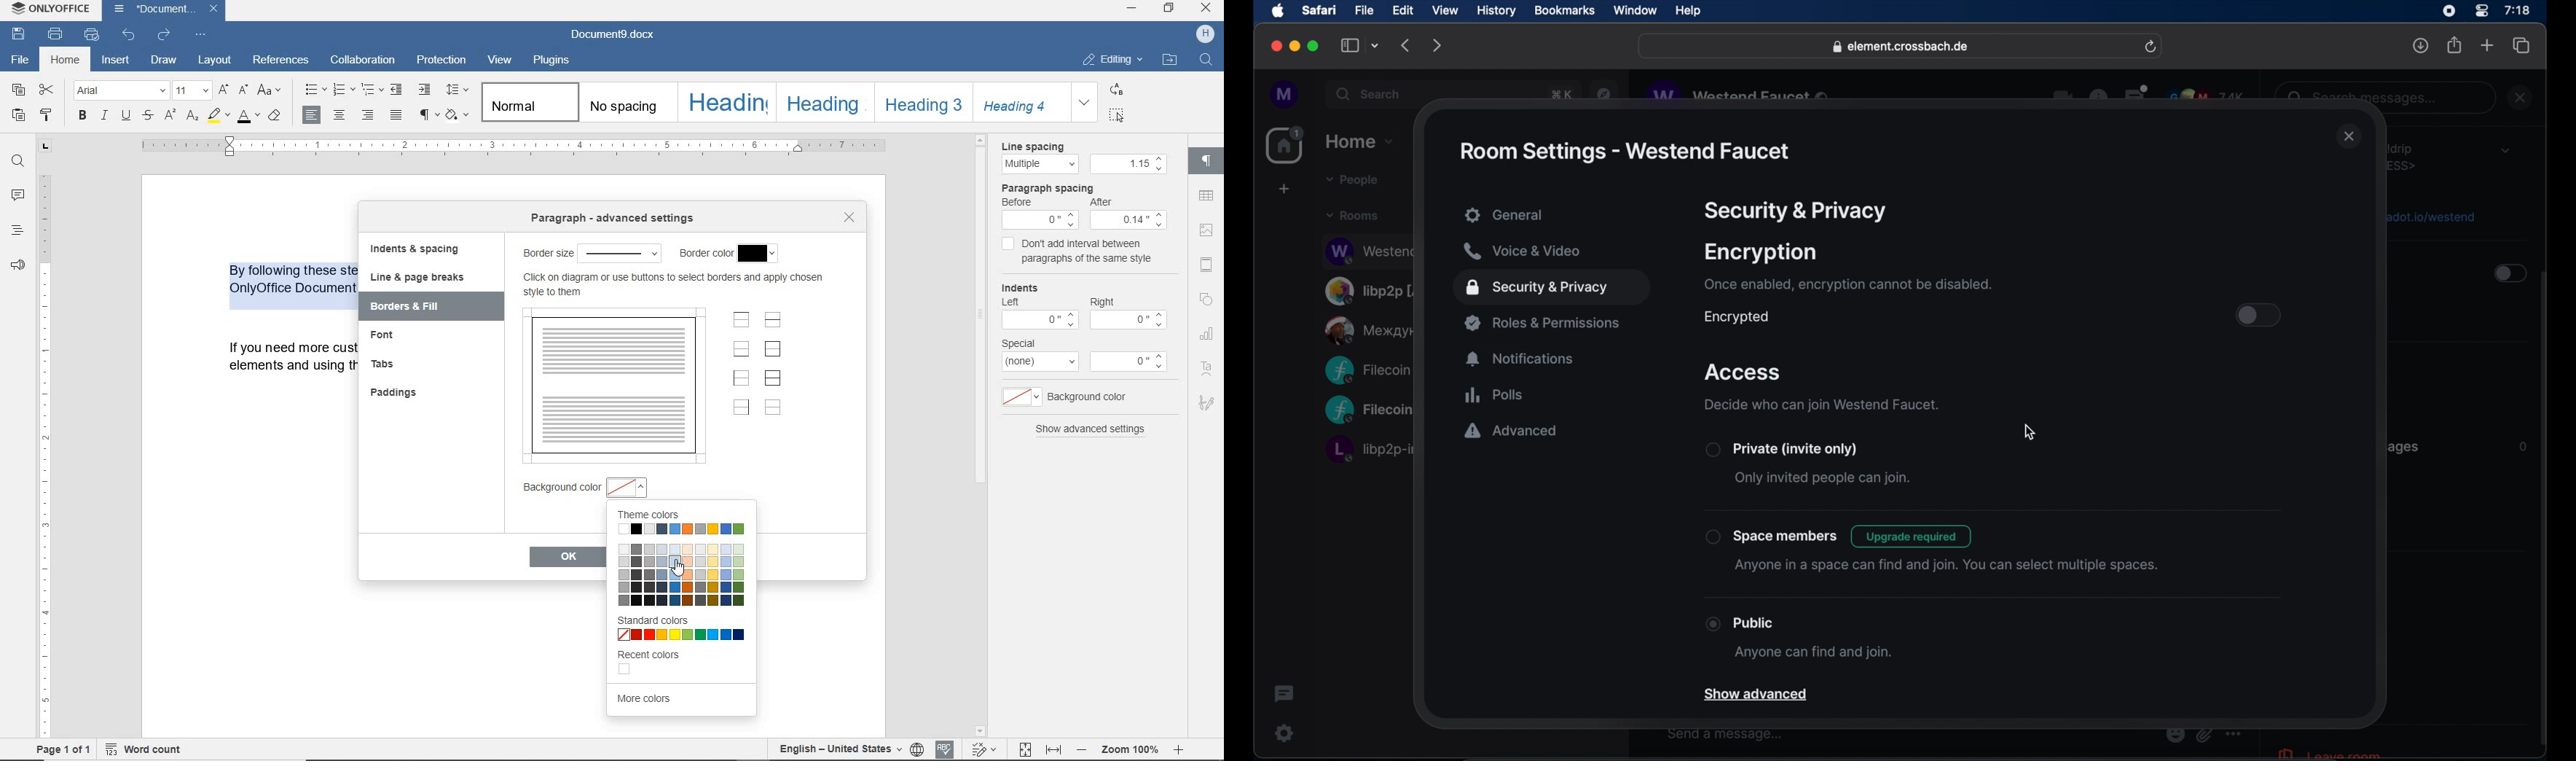 This screenshot has height=784, width=2576. I want to click on set top border only, so click(742, 320).